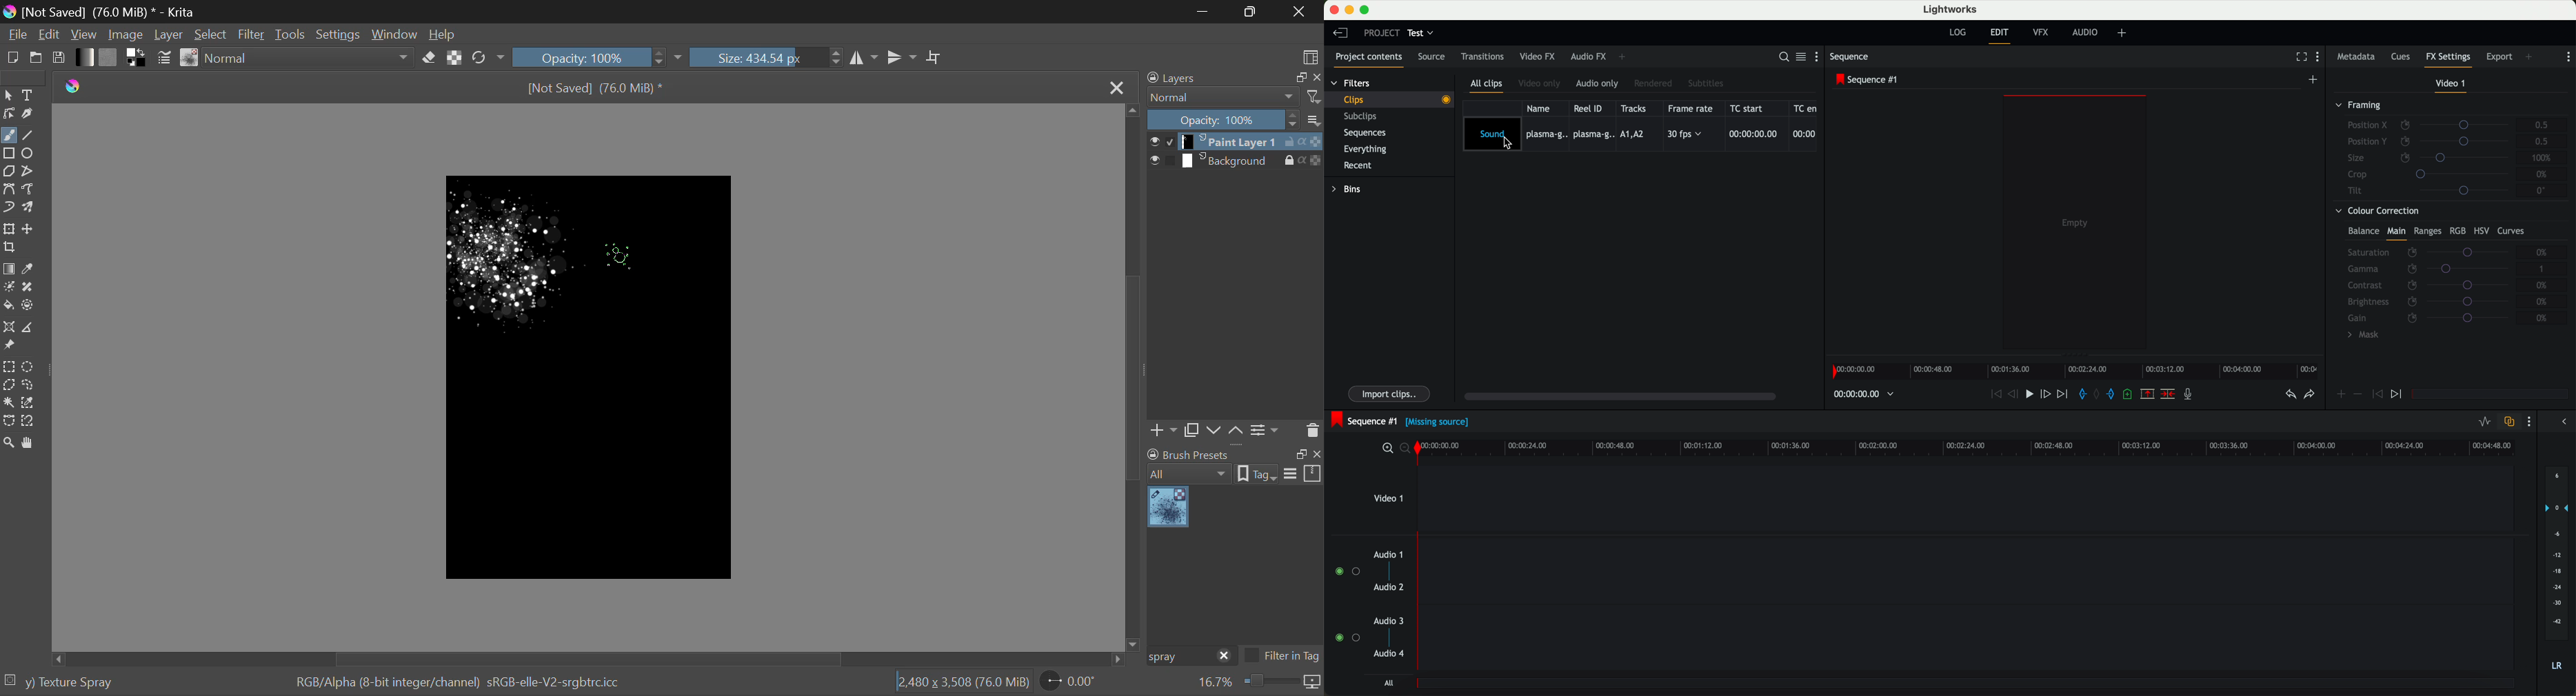 The image size is (2576, 700). What do you see at coordinates (1707, 83) in the screenshot?
I see `subtitles` at bounding box center [1707, 83].